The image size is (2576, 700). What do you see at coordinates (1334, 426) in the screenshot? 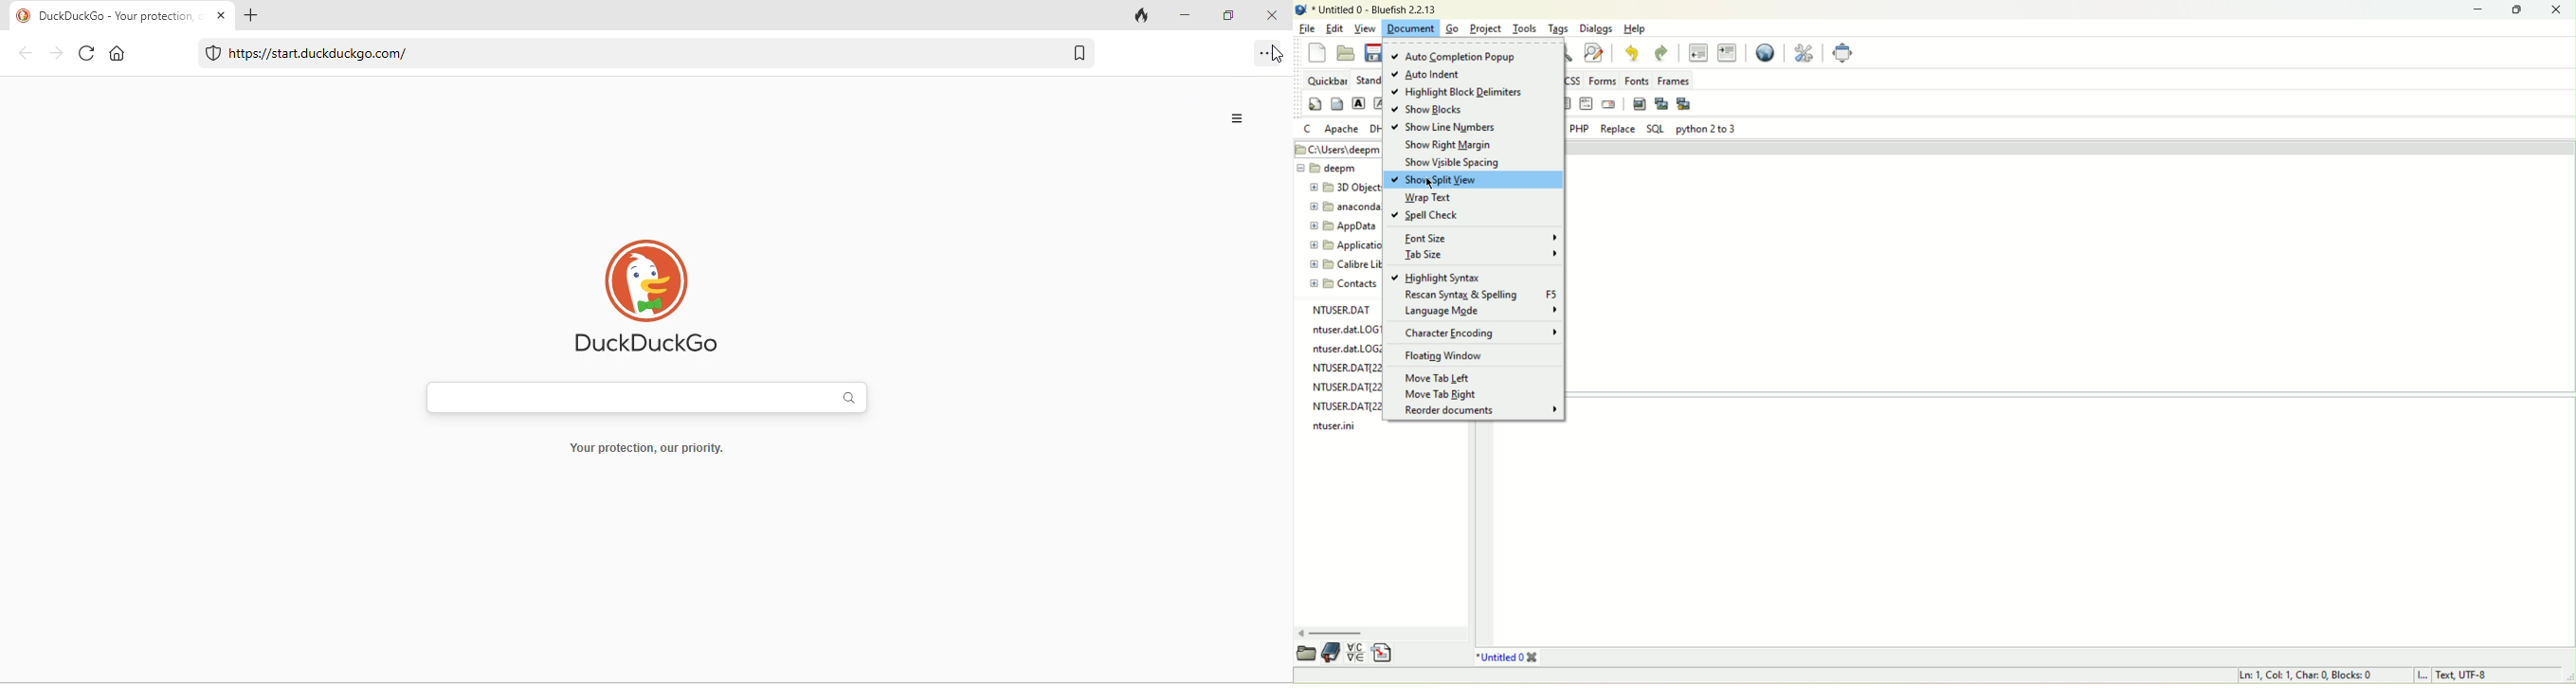
I see `ntuser.dat` at bounding box center [1334, 426].